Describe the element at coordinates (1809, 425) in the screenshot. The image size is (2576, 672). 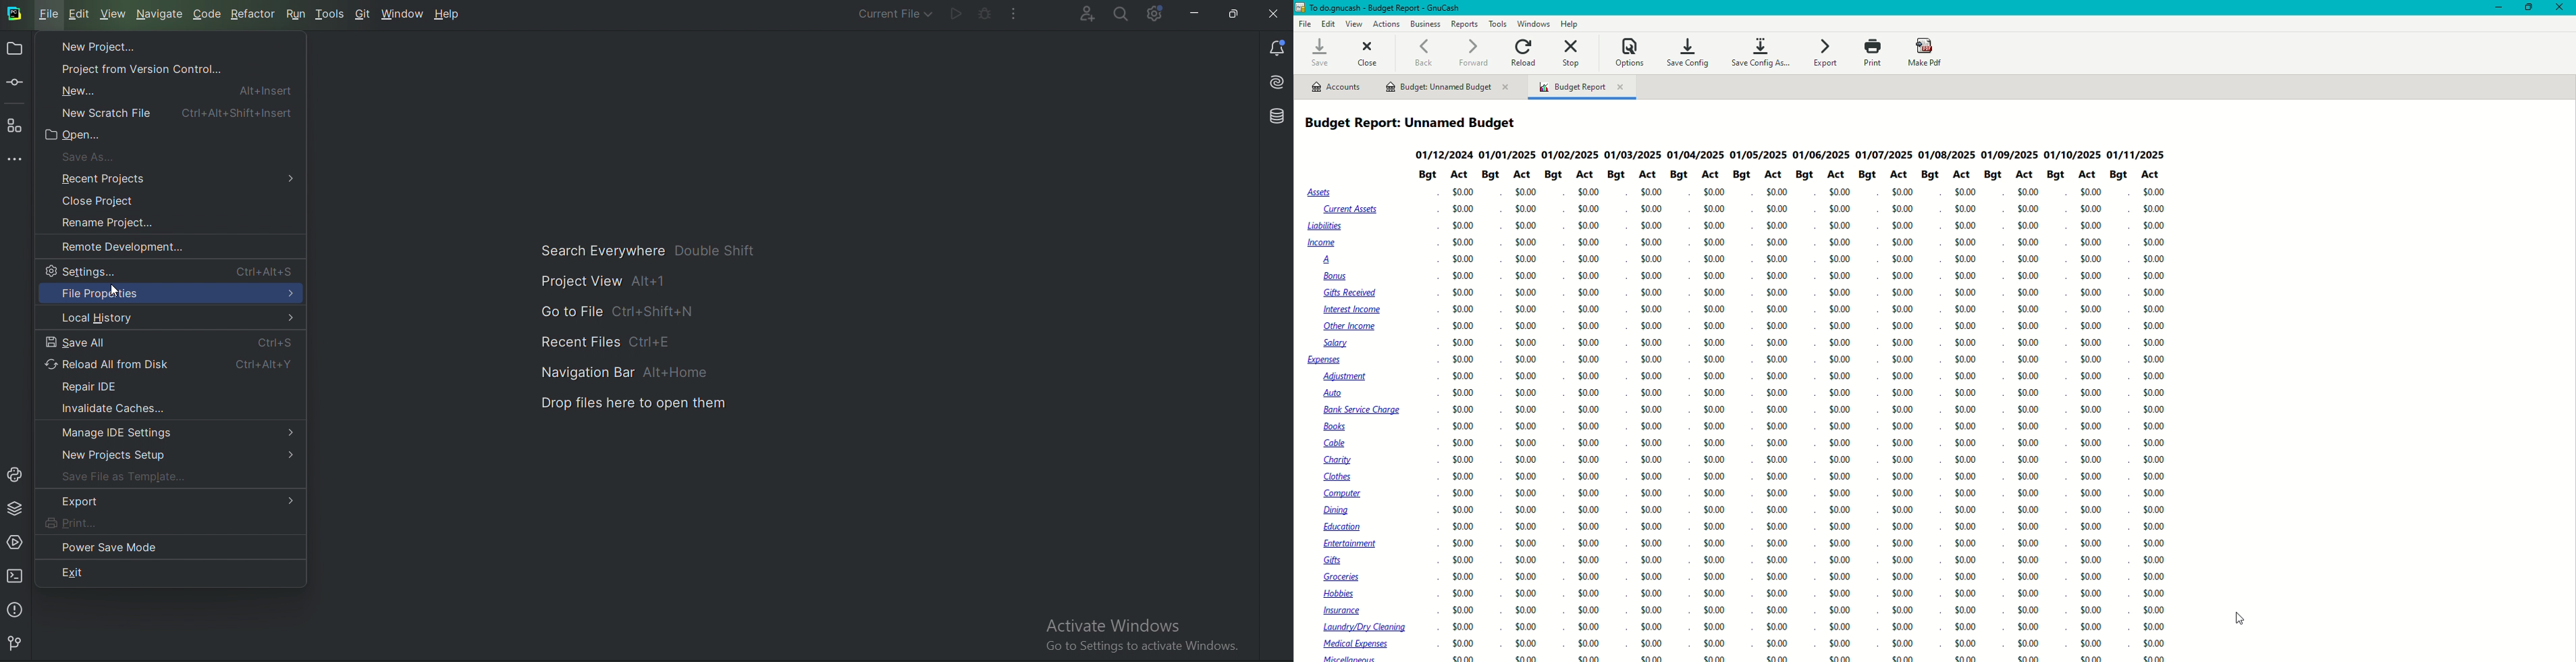
I see `Values` at that location.